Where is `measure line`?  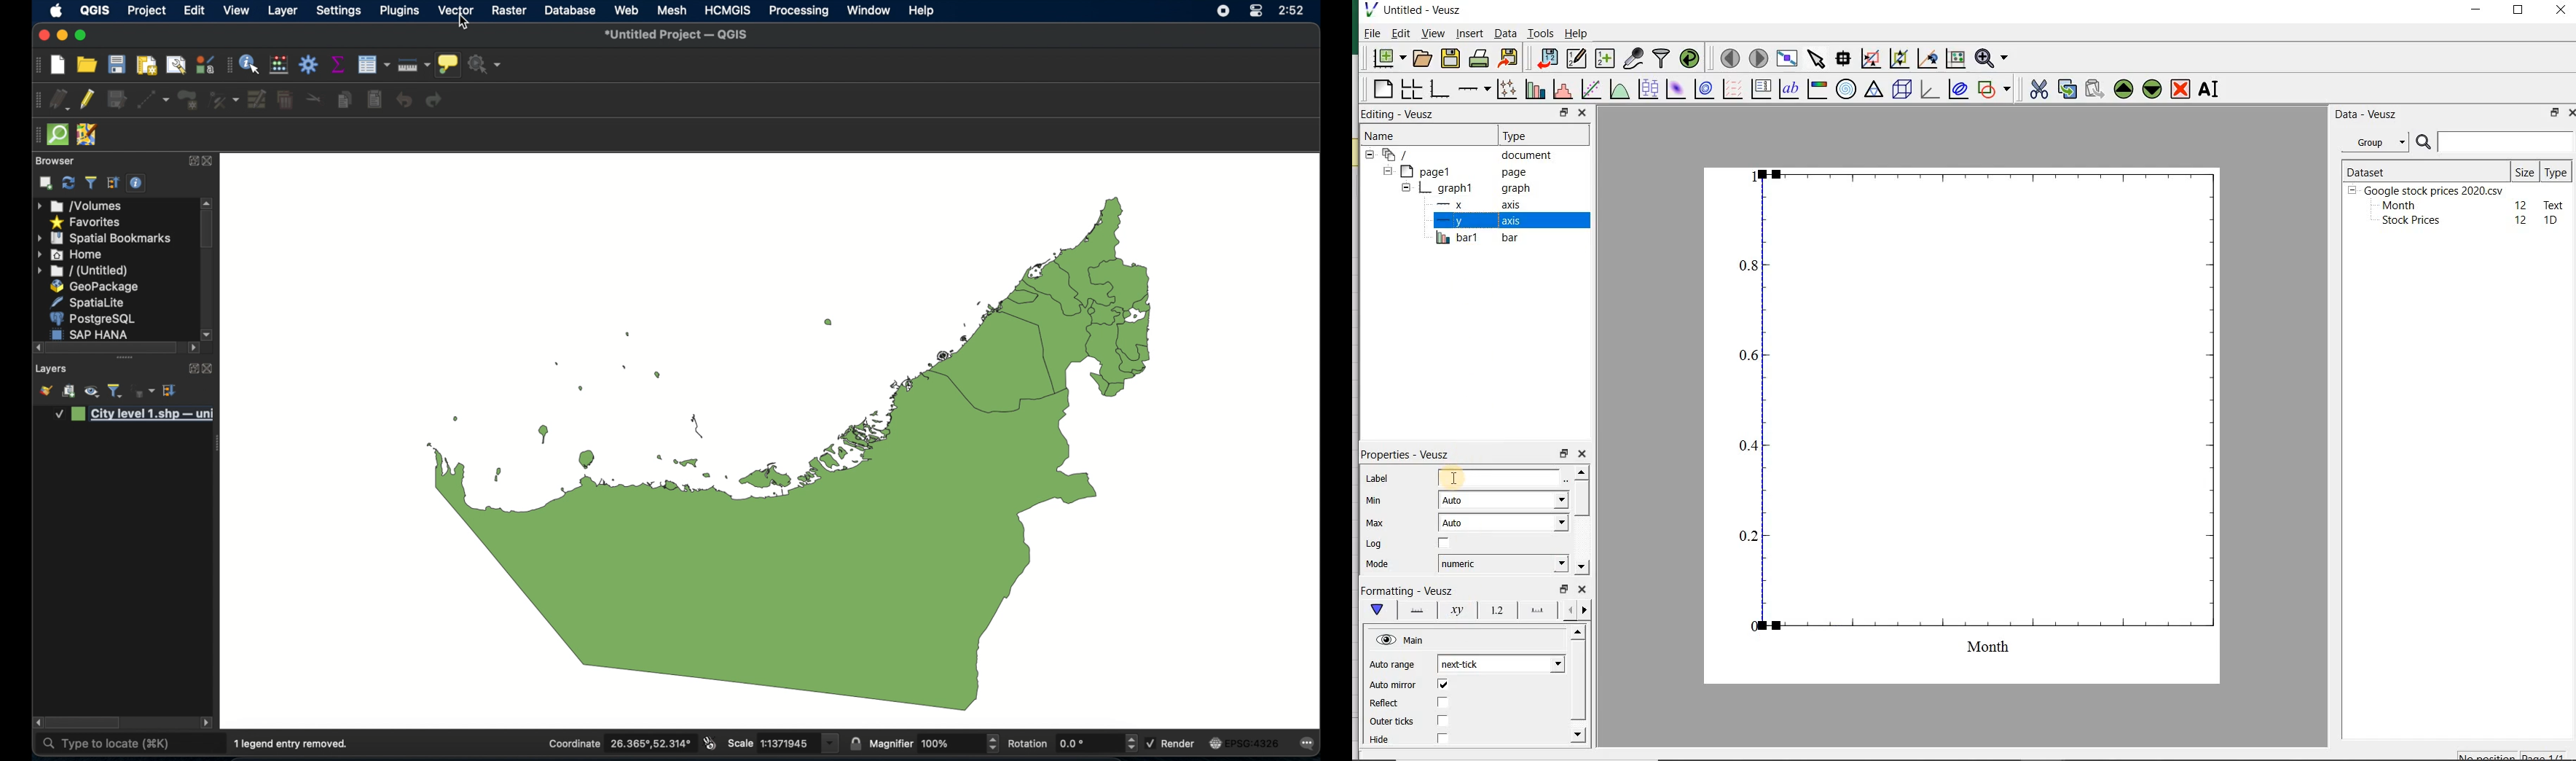 measure line is located at coordinates (413, 65).